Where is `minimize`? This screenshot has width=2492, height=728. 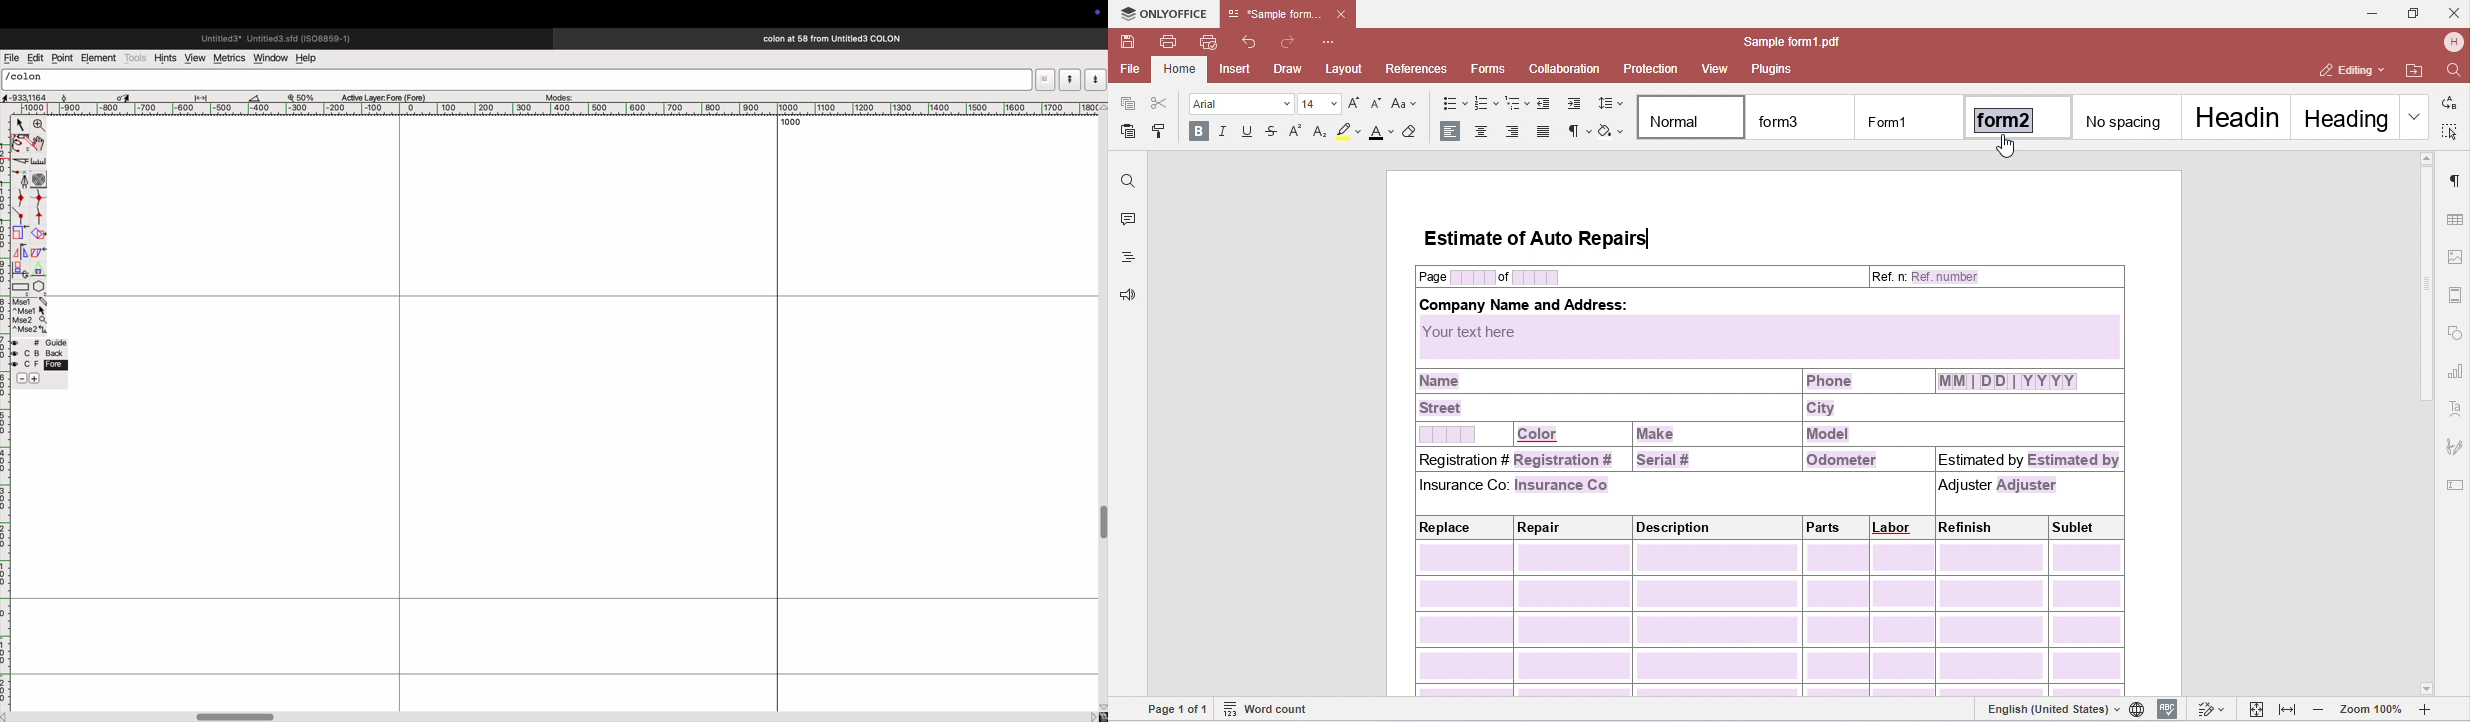 minimize is located at coordinates (19, 234).